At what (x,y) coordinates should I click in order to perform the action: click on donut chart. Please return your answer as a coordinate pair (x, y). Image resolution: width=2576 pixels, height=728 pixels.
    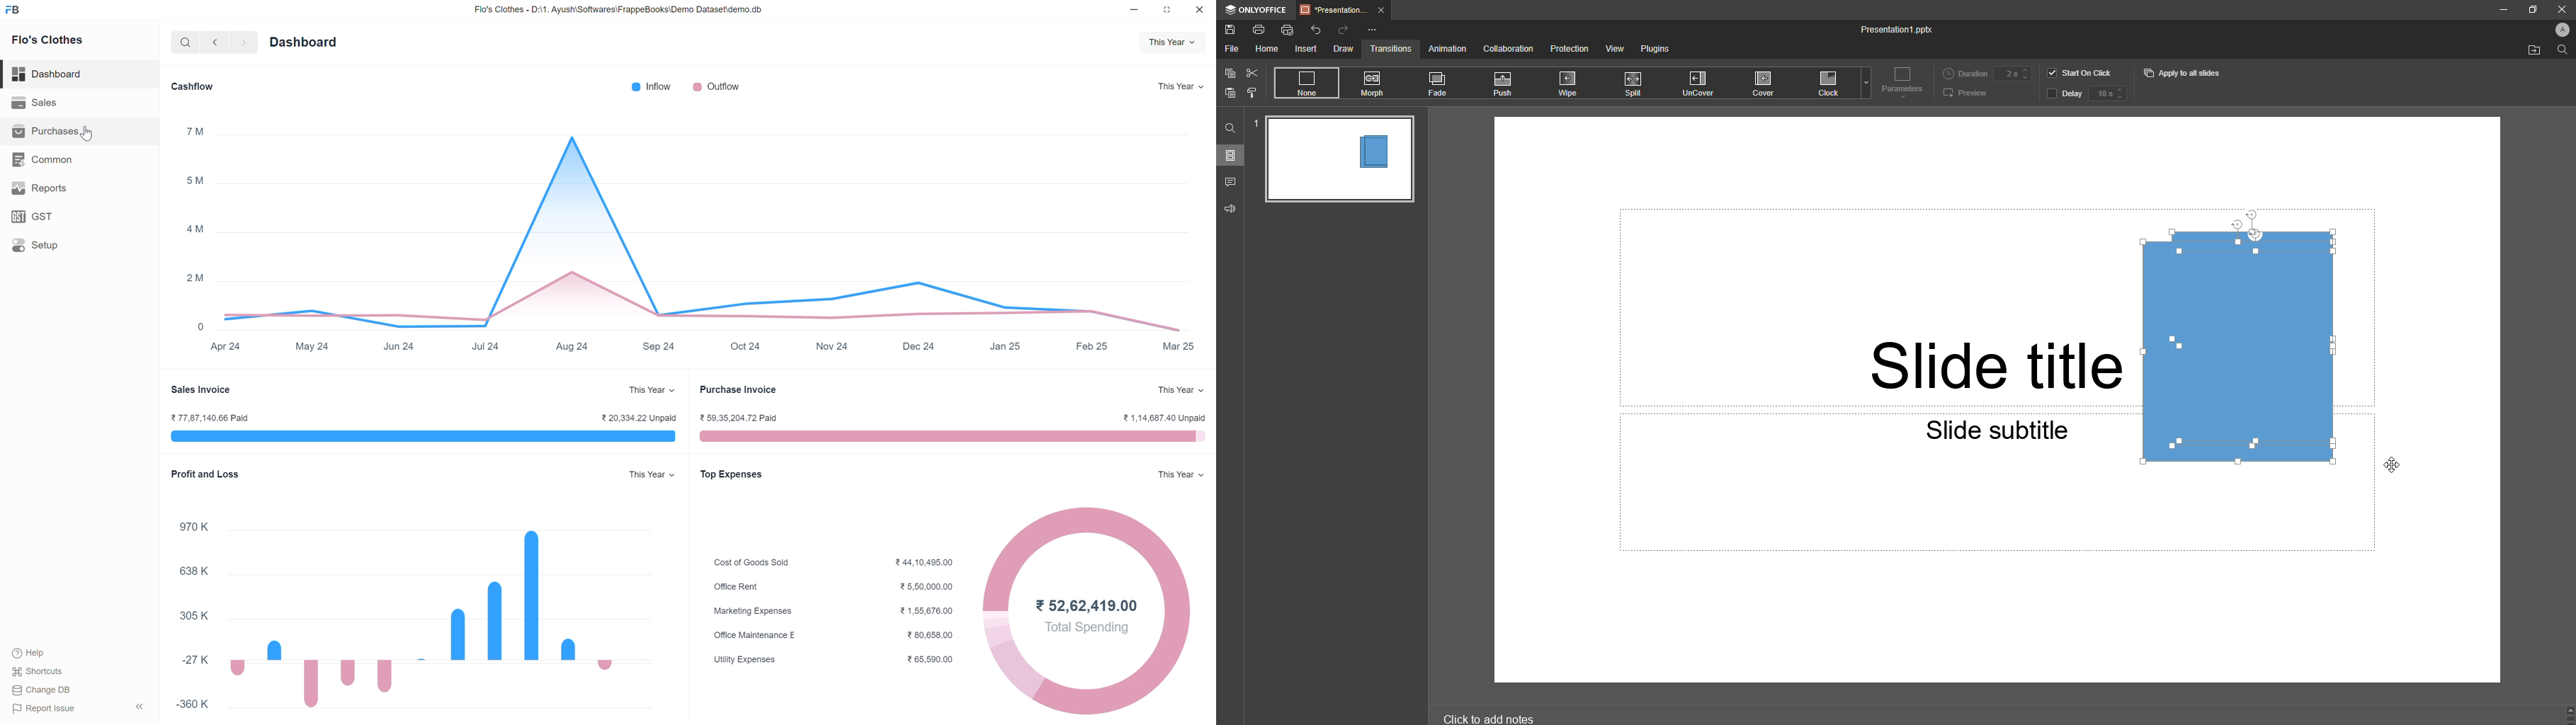
    Looking at the image, I should click on (1087, 678).